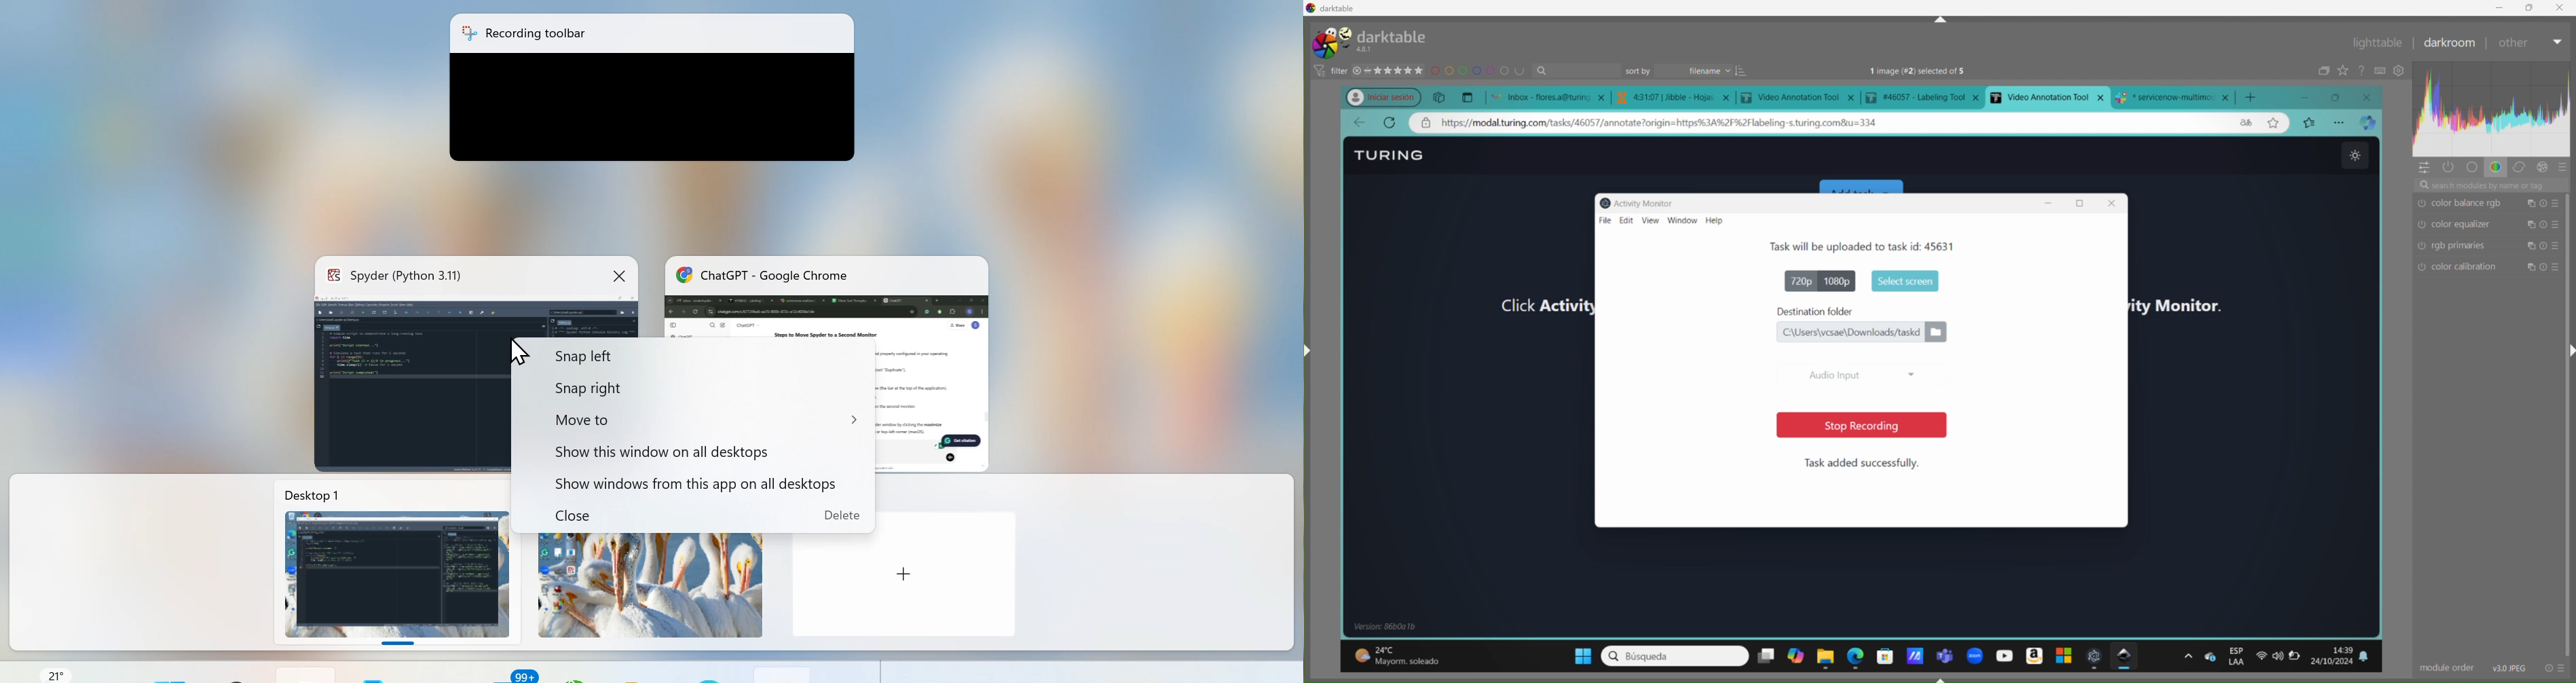  I want to click on Show Windows from this app on all desktop, so click(682, 483).